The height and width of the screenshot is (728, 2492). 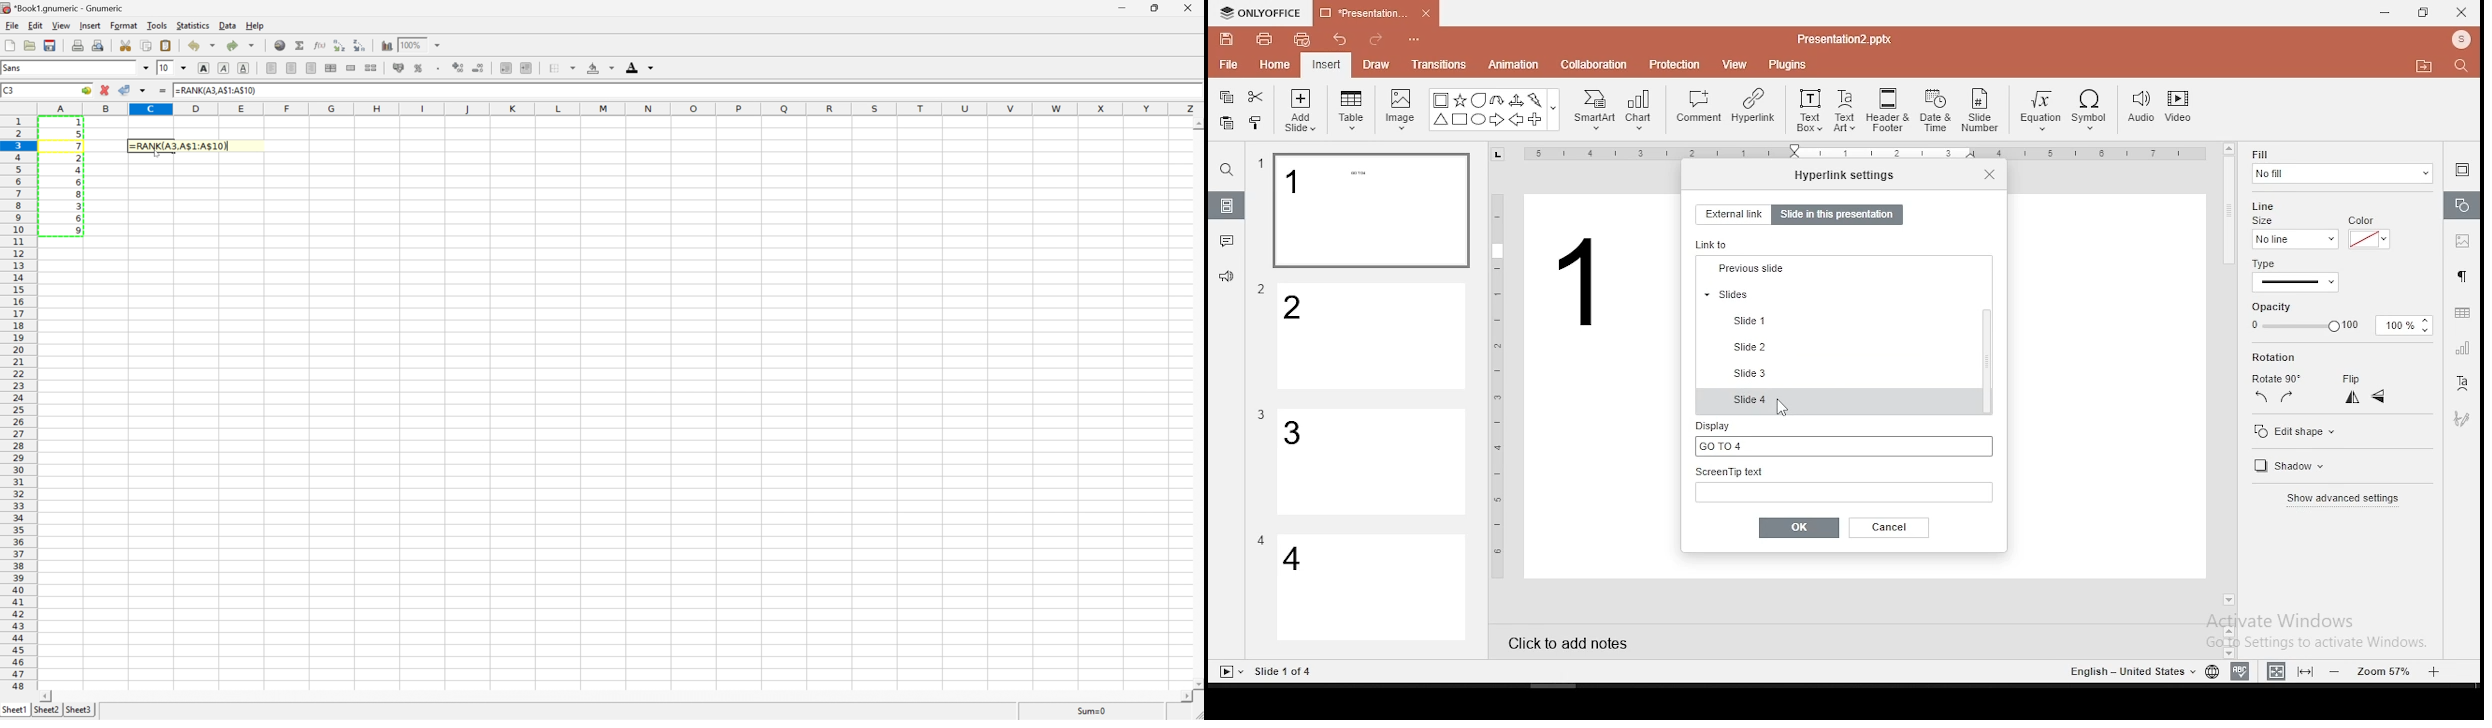 I want to click on cancel, so click(x=1890, y=527).